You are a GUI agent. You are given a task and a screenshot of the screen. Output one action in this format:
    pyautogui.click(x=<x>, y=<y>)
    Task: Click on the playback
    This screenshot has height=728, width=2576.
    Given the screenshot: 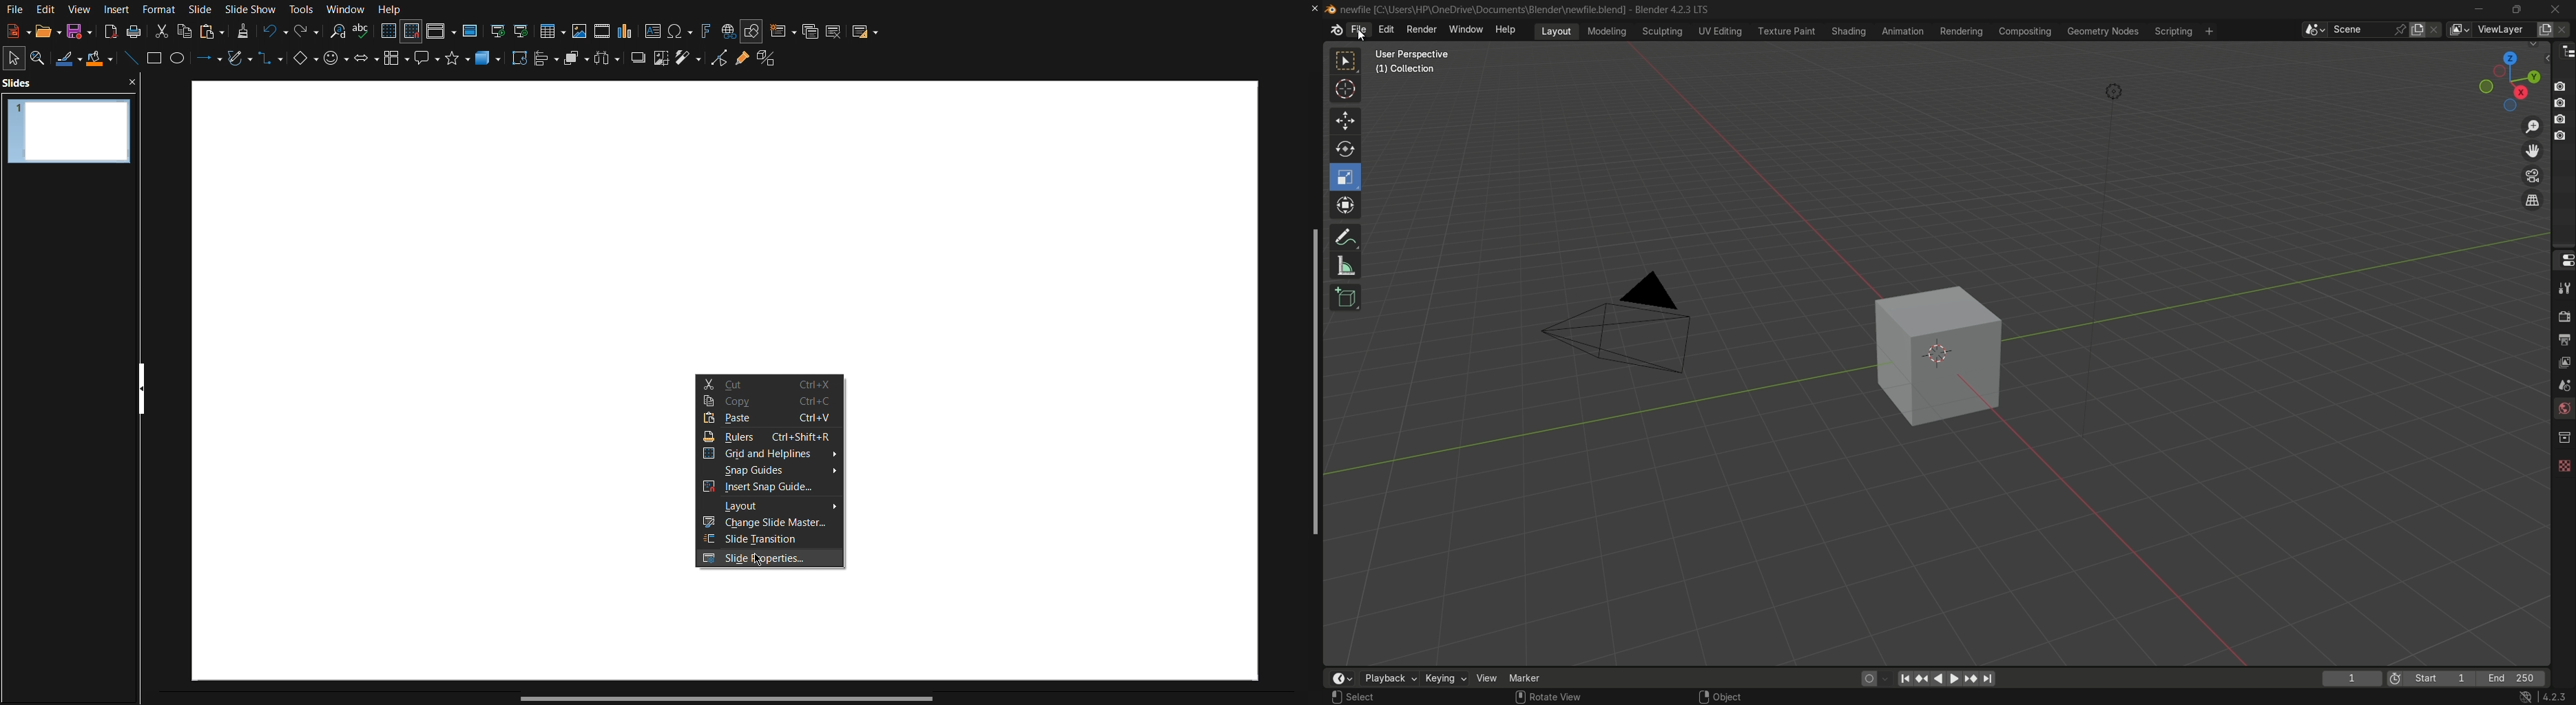 What is the action you would take?
    pyautogui.click(x=1388, y=678)
    